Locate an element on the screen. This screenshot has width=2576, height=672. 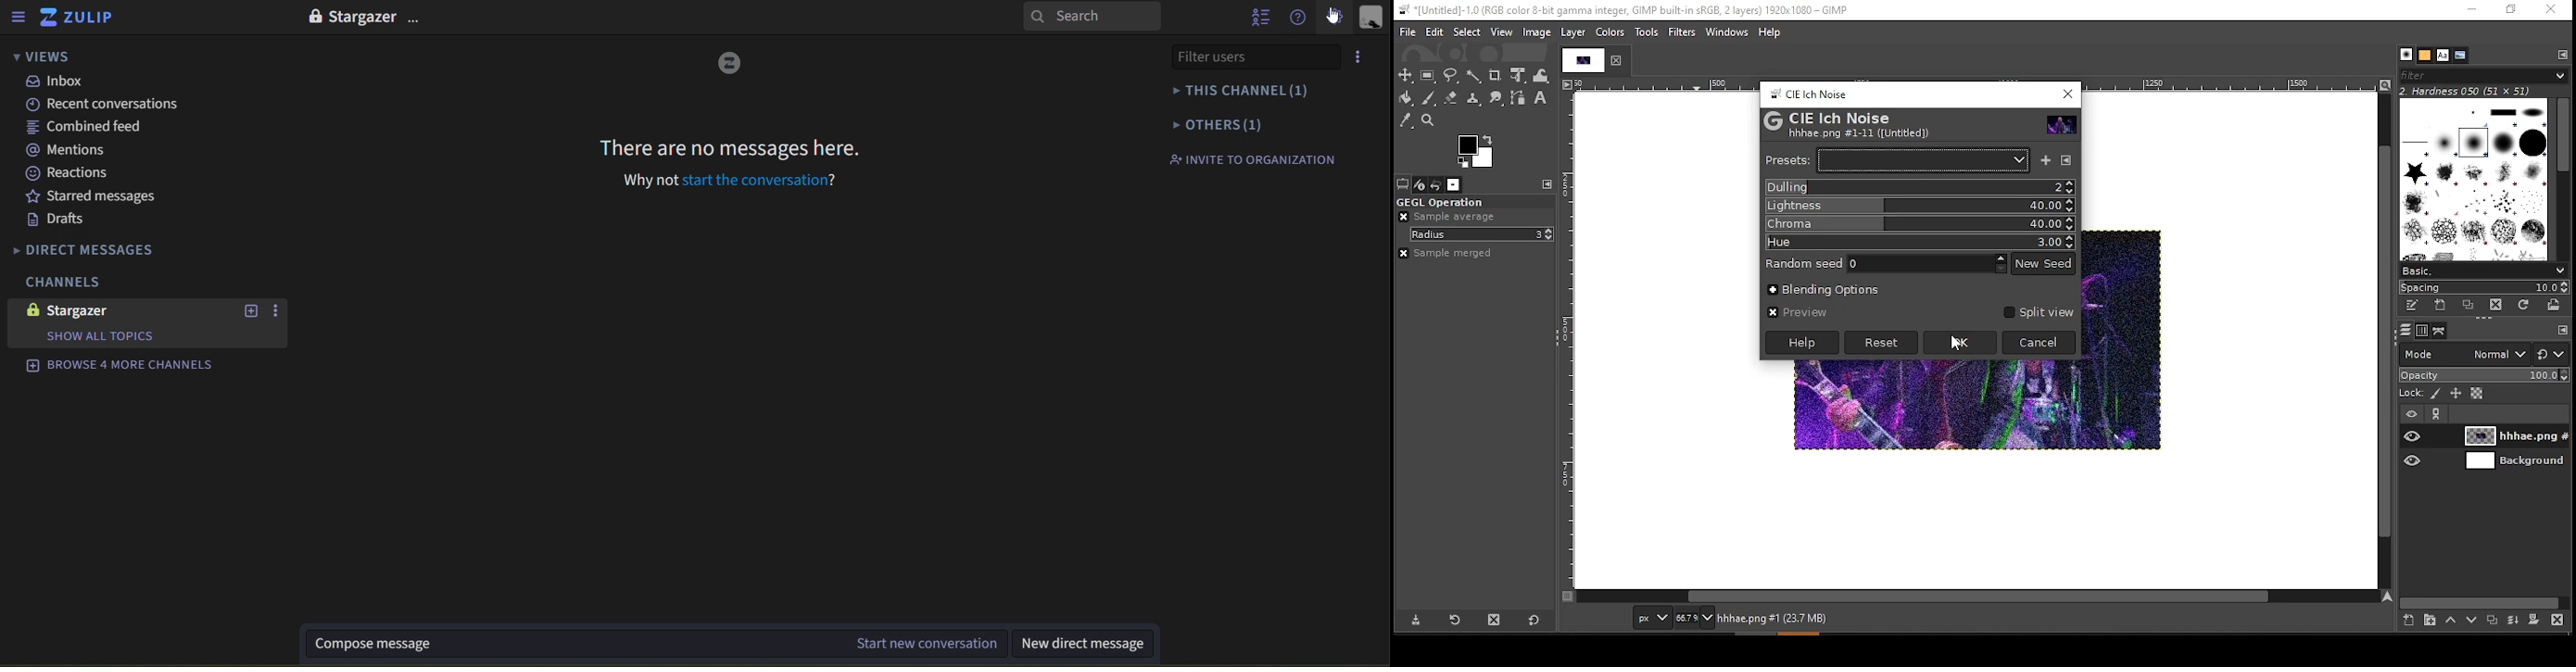
channels is located at coordinates (67, 284).